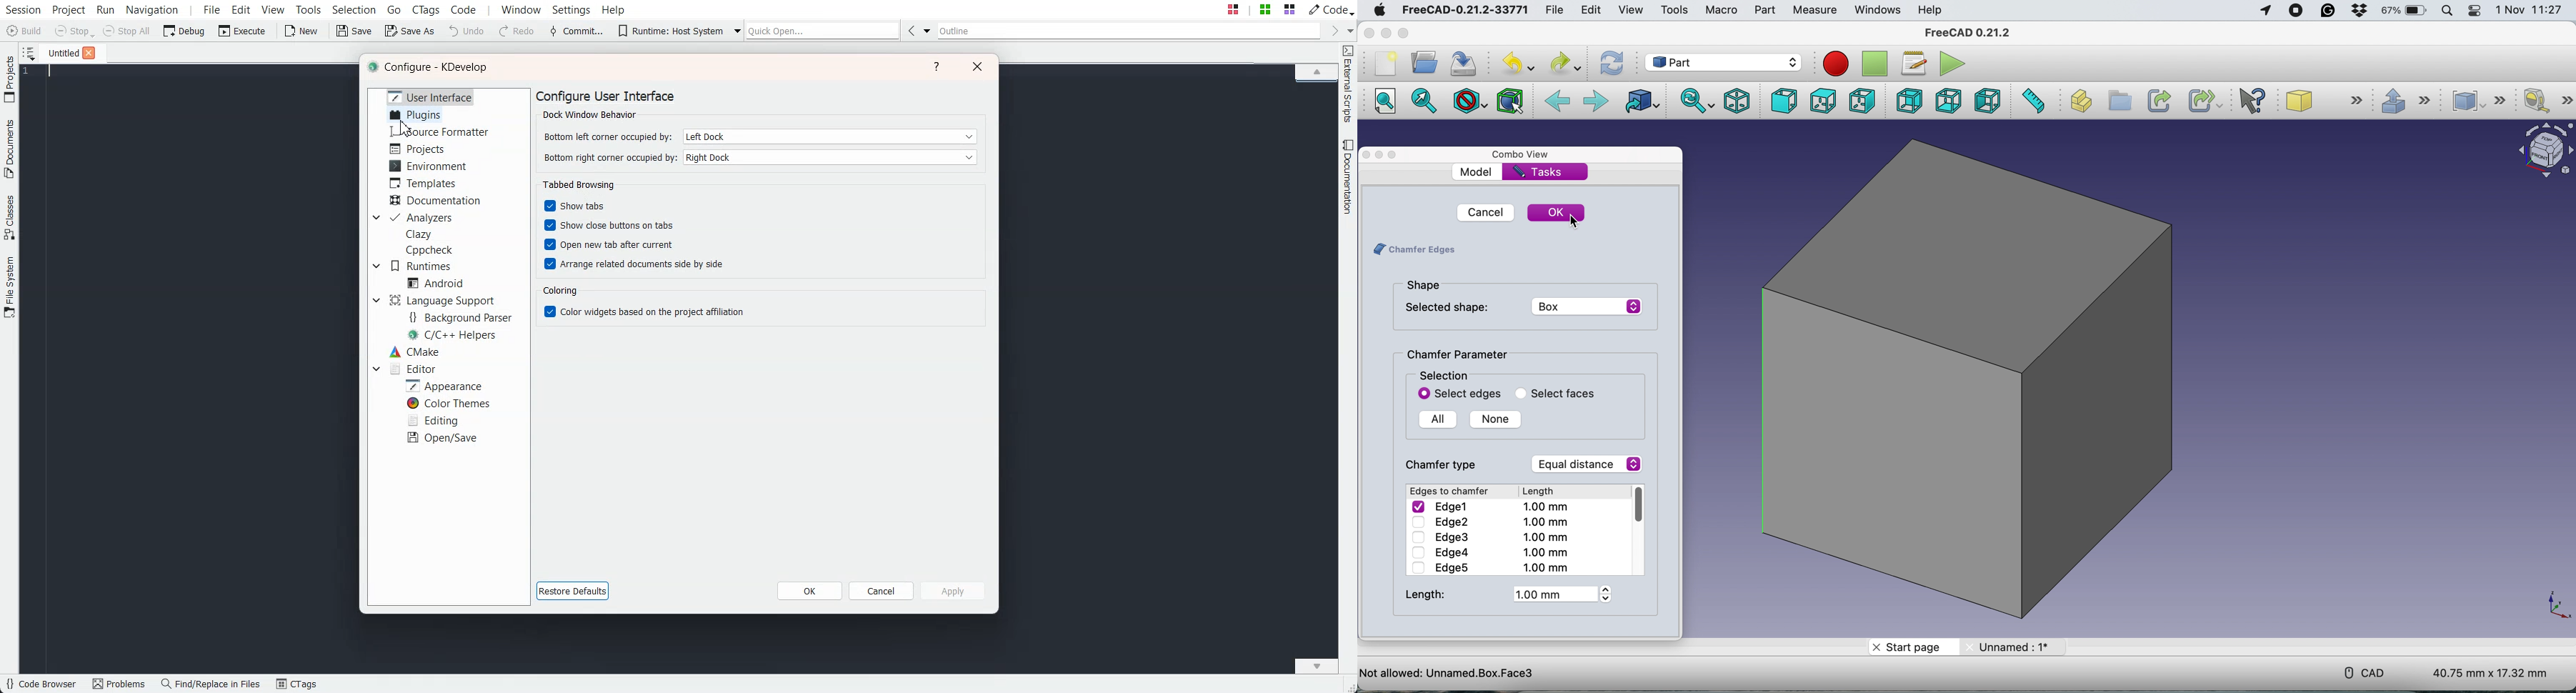 Image resolution: width=2576 pixels, height=700 pixels. I want to click on rear, so click(1907, 100).